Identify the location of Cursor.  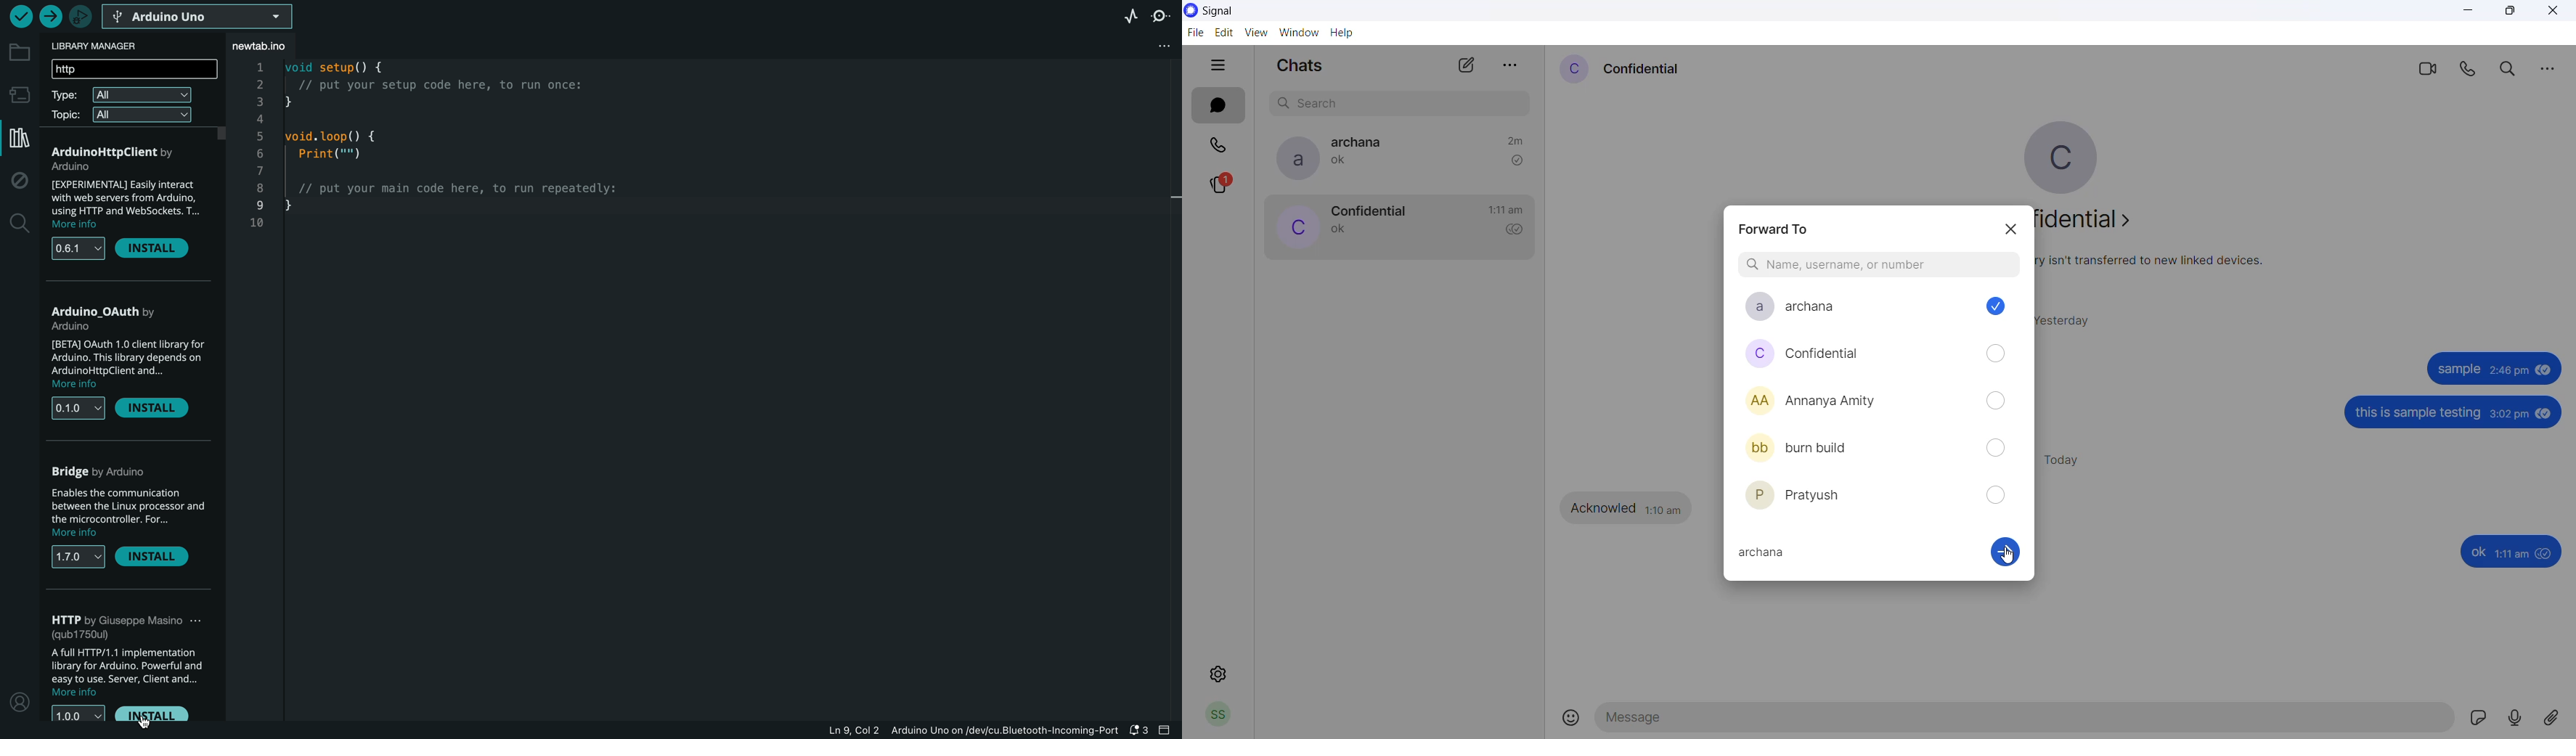
(1997, 313).